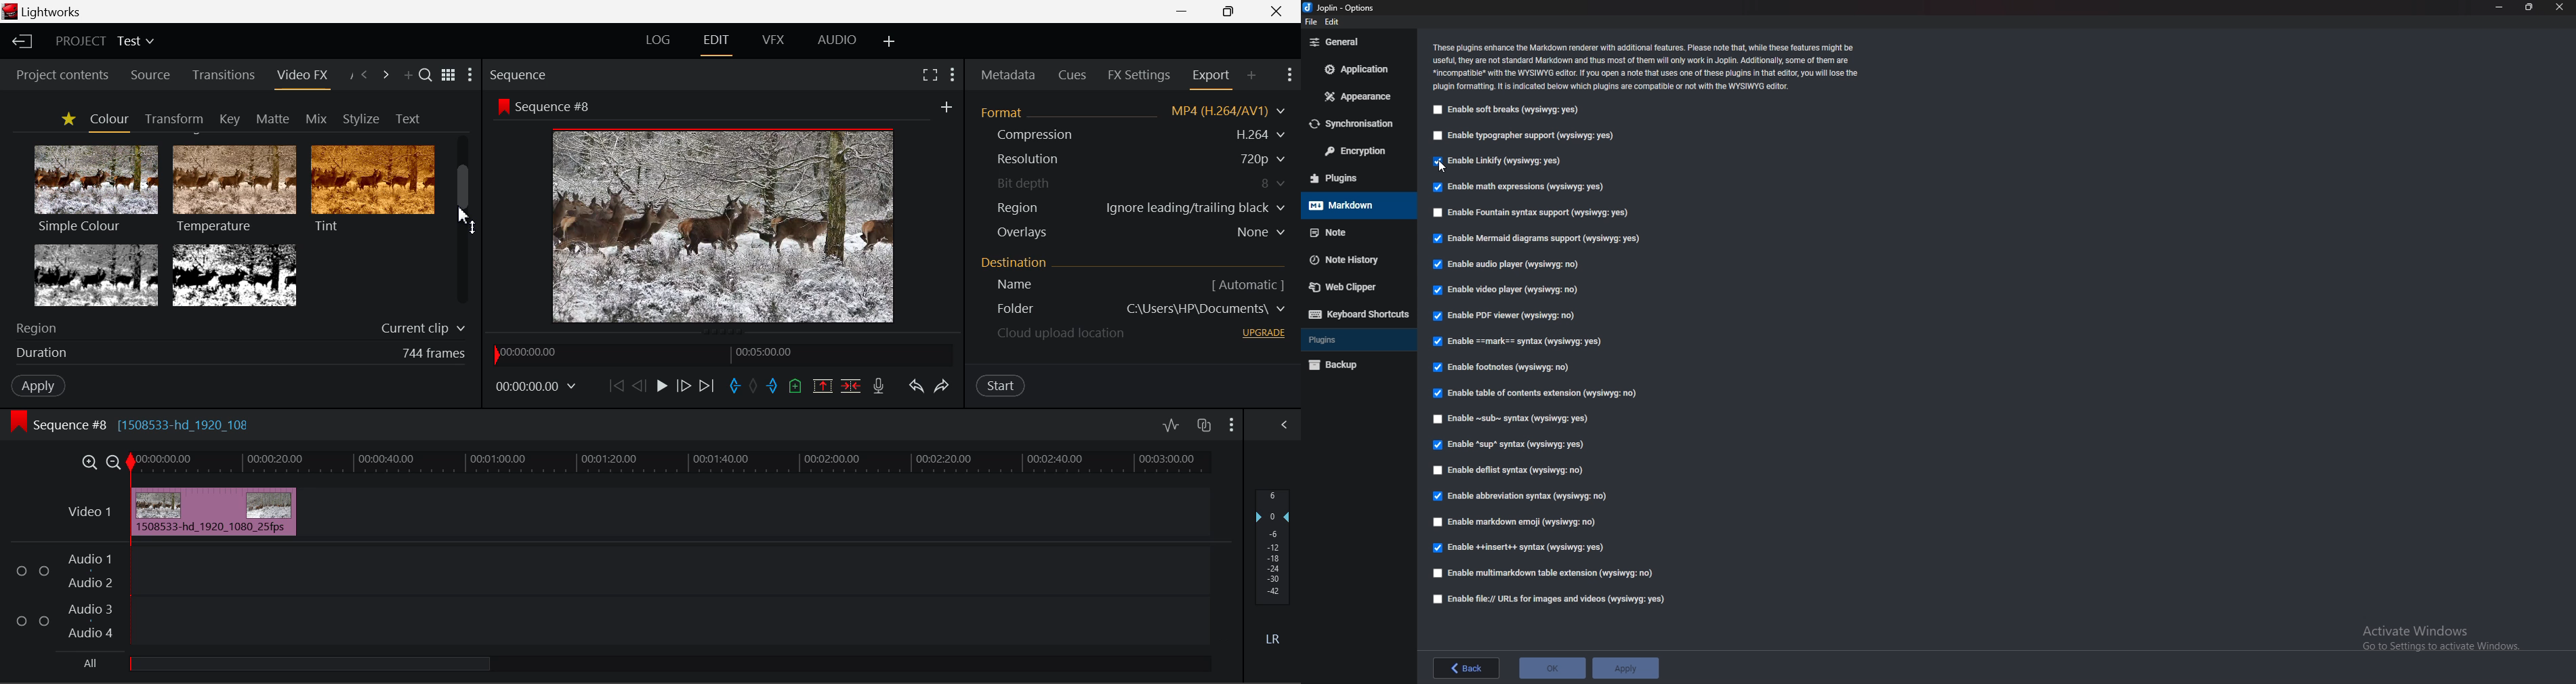 The width and height of the screenshot is (2576, 700). What do you see at coordinates (683, 387) in the screenshot?
I see `Go Forward` at bounding box center [683, 387].